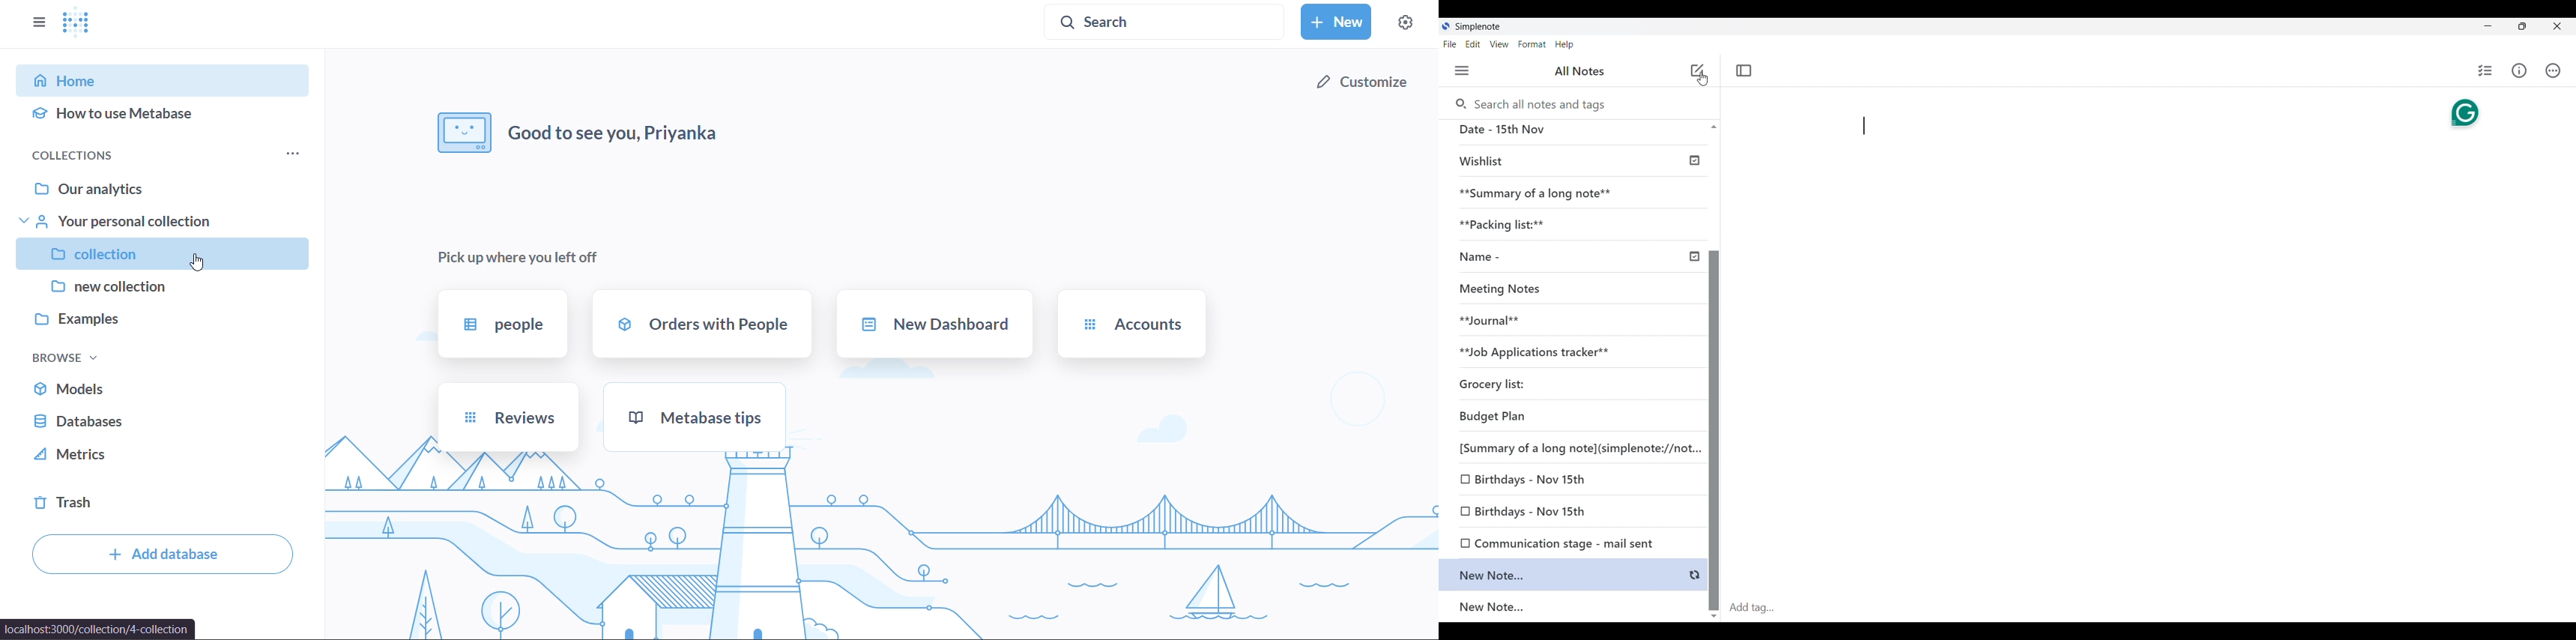 This screenshot has width=2576, height=644. What do you see at coordinates (1575, 575) in the screenshot?
I see `New note...` at bounding box center [1575, 575].